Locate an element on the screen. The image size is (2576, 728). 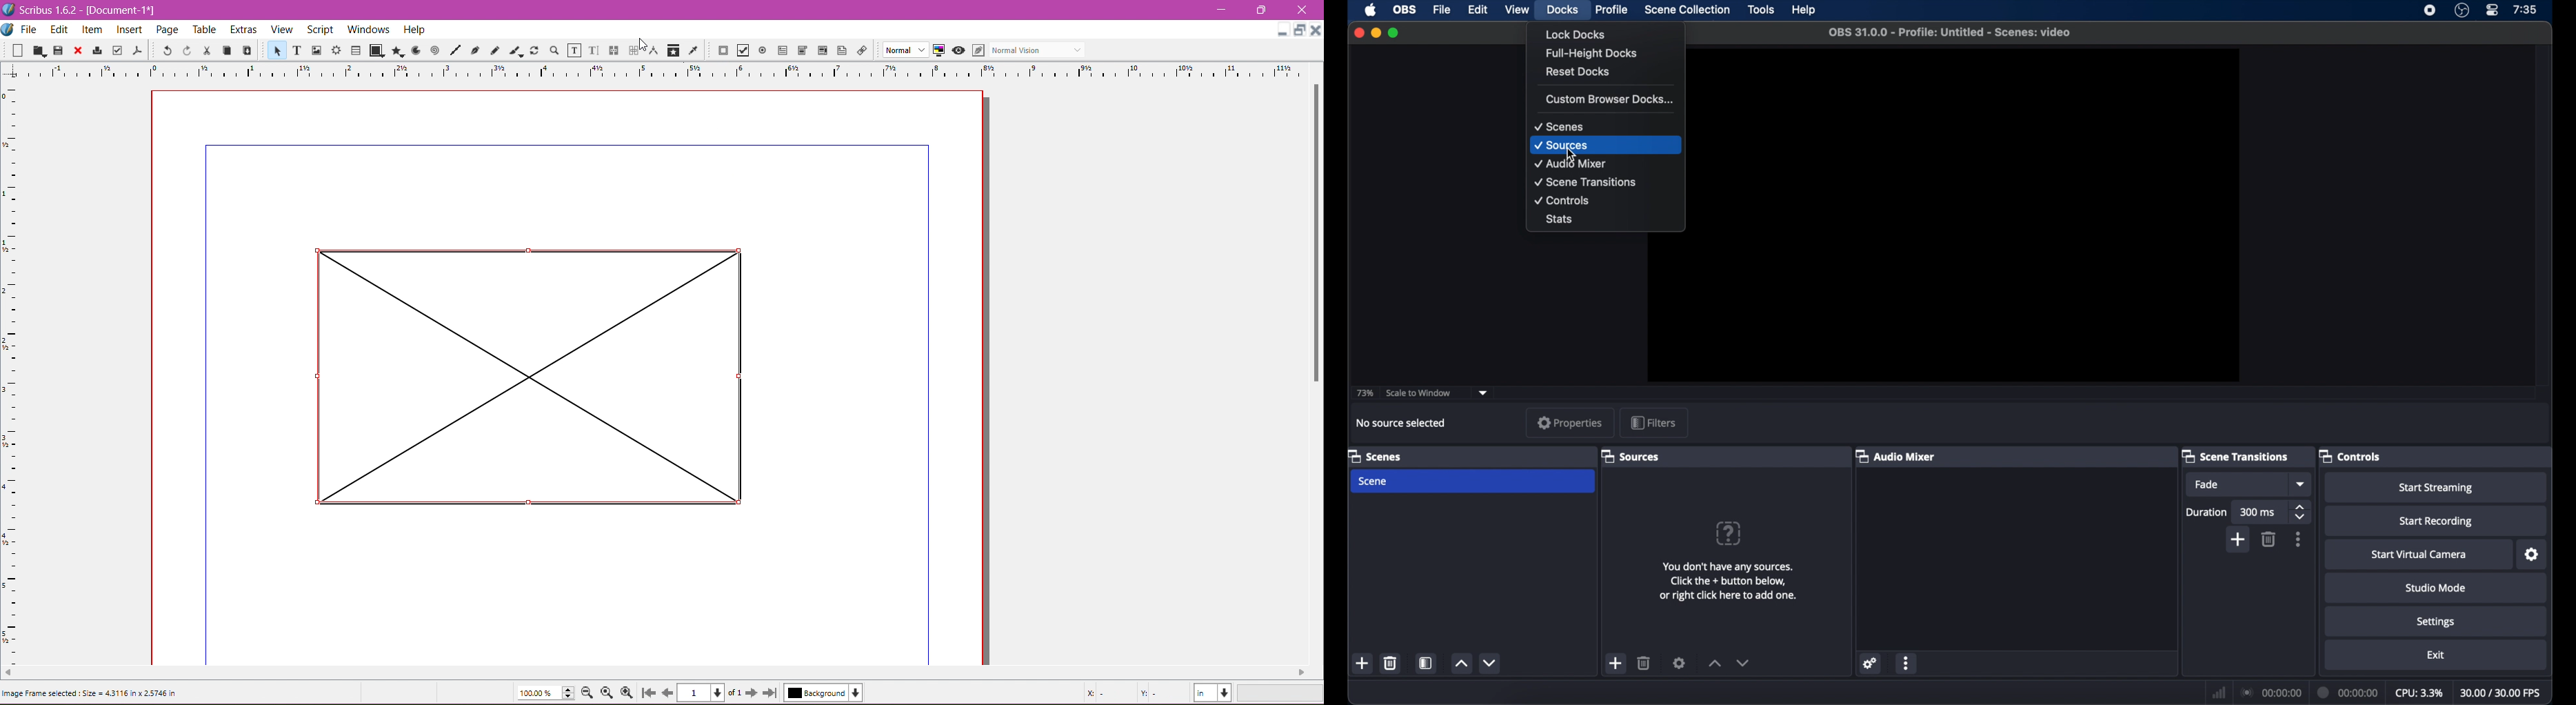
Freehand Line is located at coordinates (495, 50).